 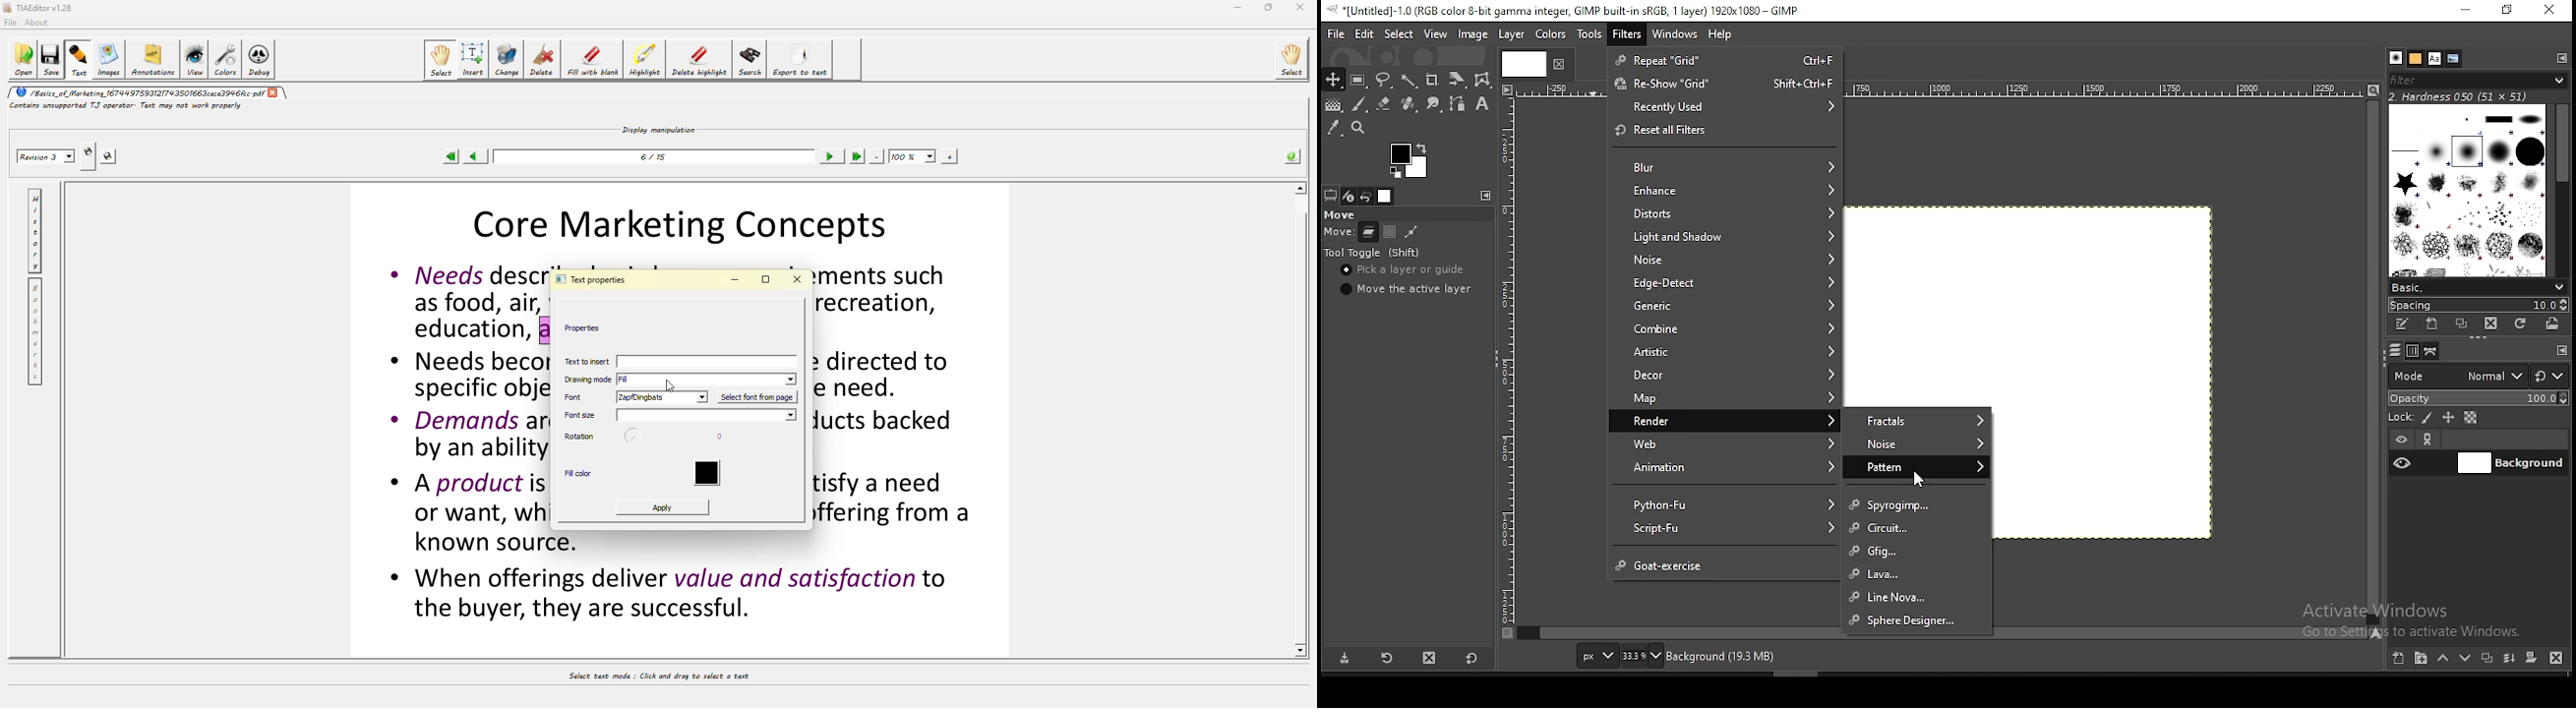 What do you see at coordinates (1721, 349) in the screenshot?
I see `artistic` at bounding box center [1721, 349].